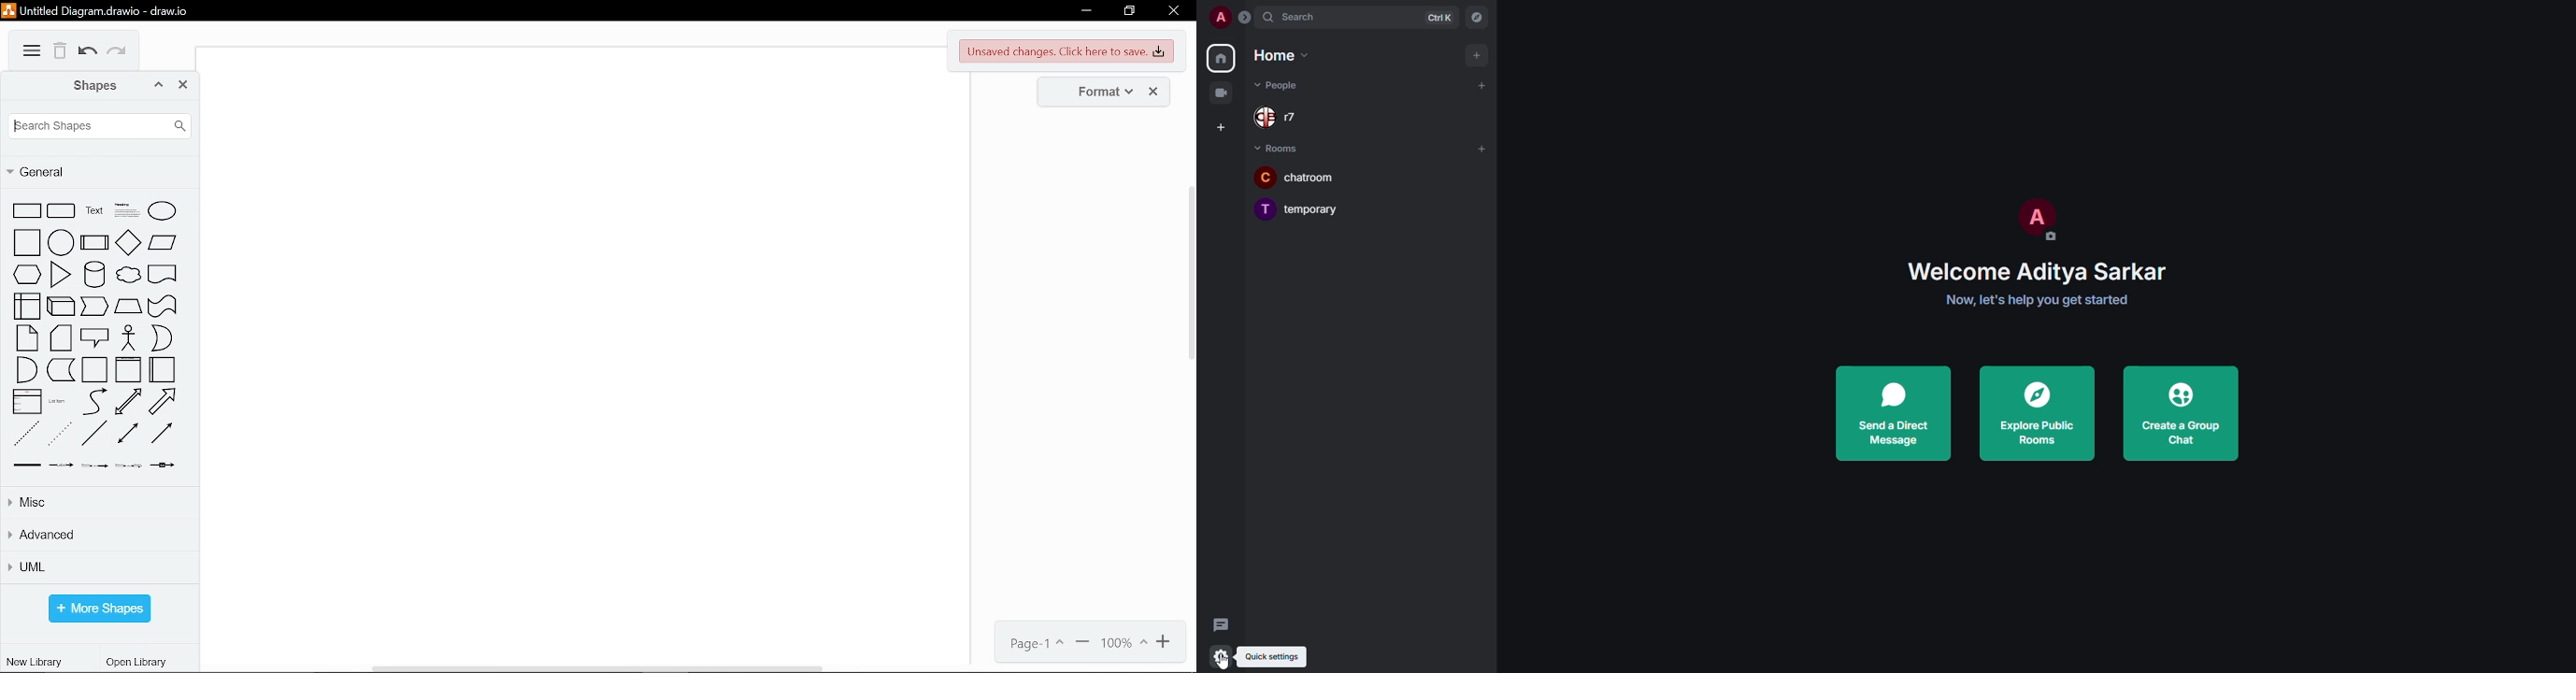 The image size is (2576, 700). I want to click on search, so click(1309, 17).